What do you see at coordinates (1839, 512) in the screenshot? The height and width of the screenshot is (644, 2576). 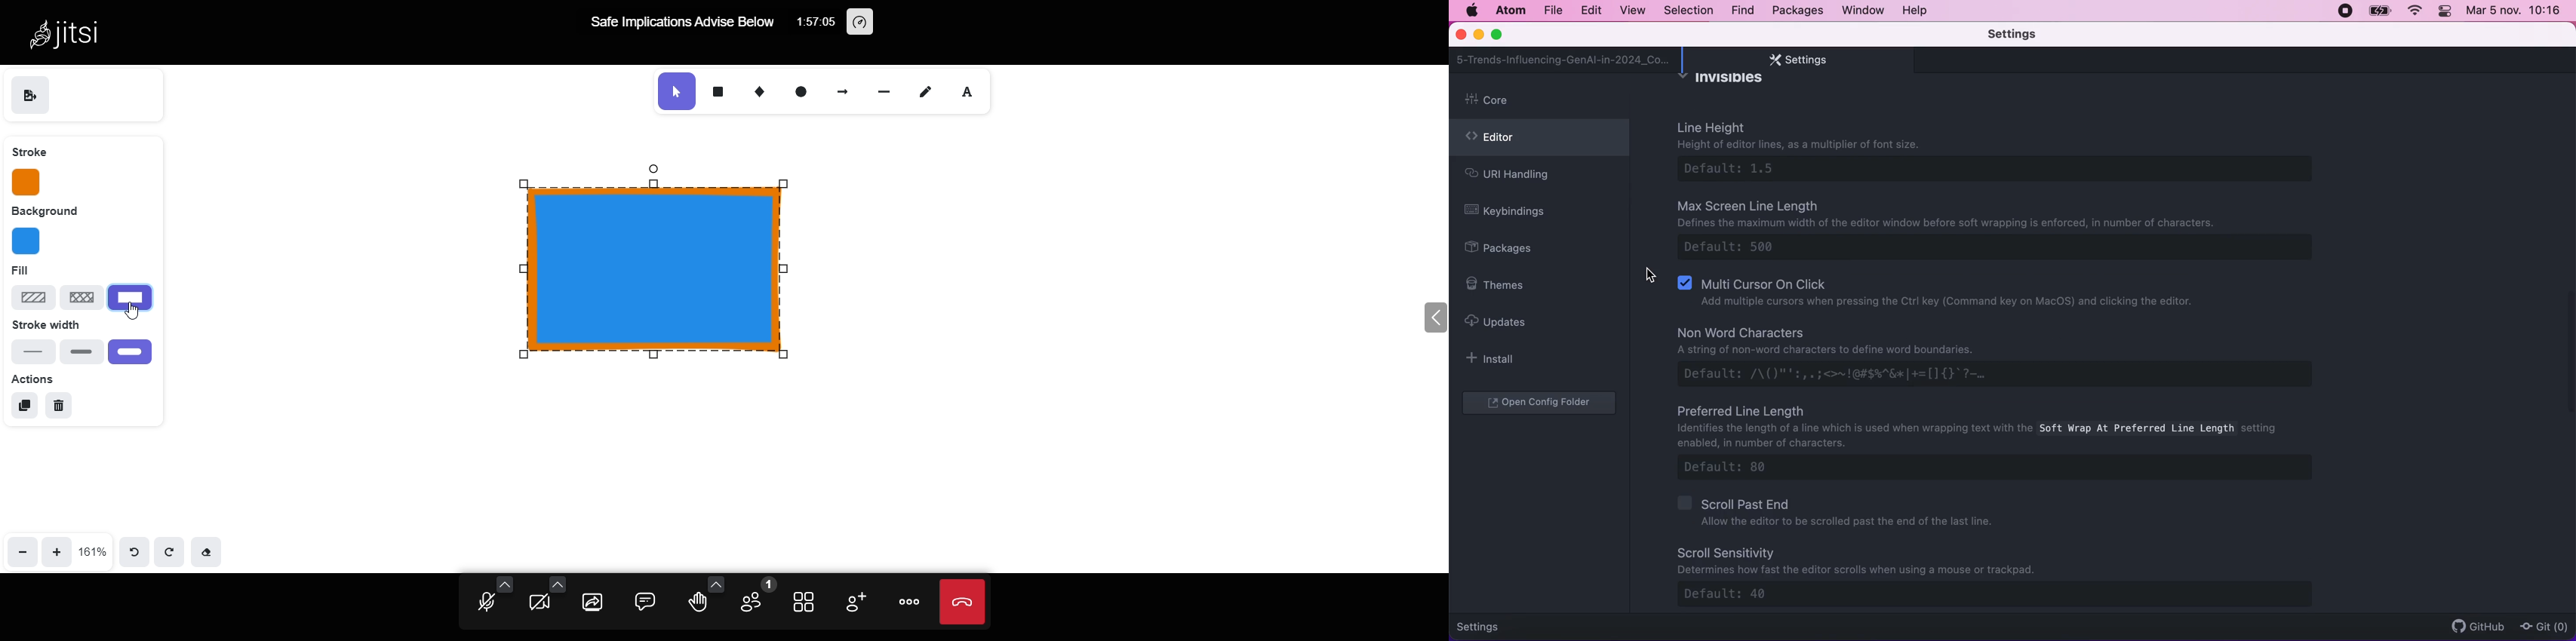 I see `Scroll past end ` at bounding box center [1839, 512].